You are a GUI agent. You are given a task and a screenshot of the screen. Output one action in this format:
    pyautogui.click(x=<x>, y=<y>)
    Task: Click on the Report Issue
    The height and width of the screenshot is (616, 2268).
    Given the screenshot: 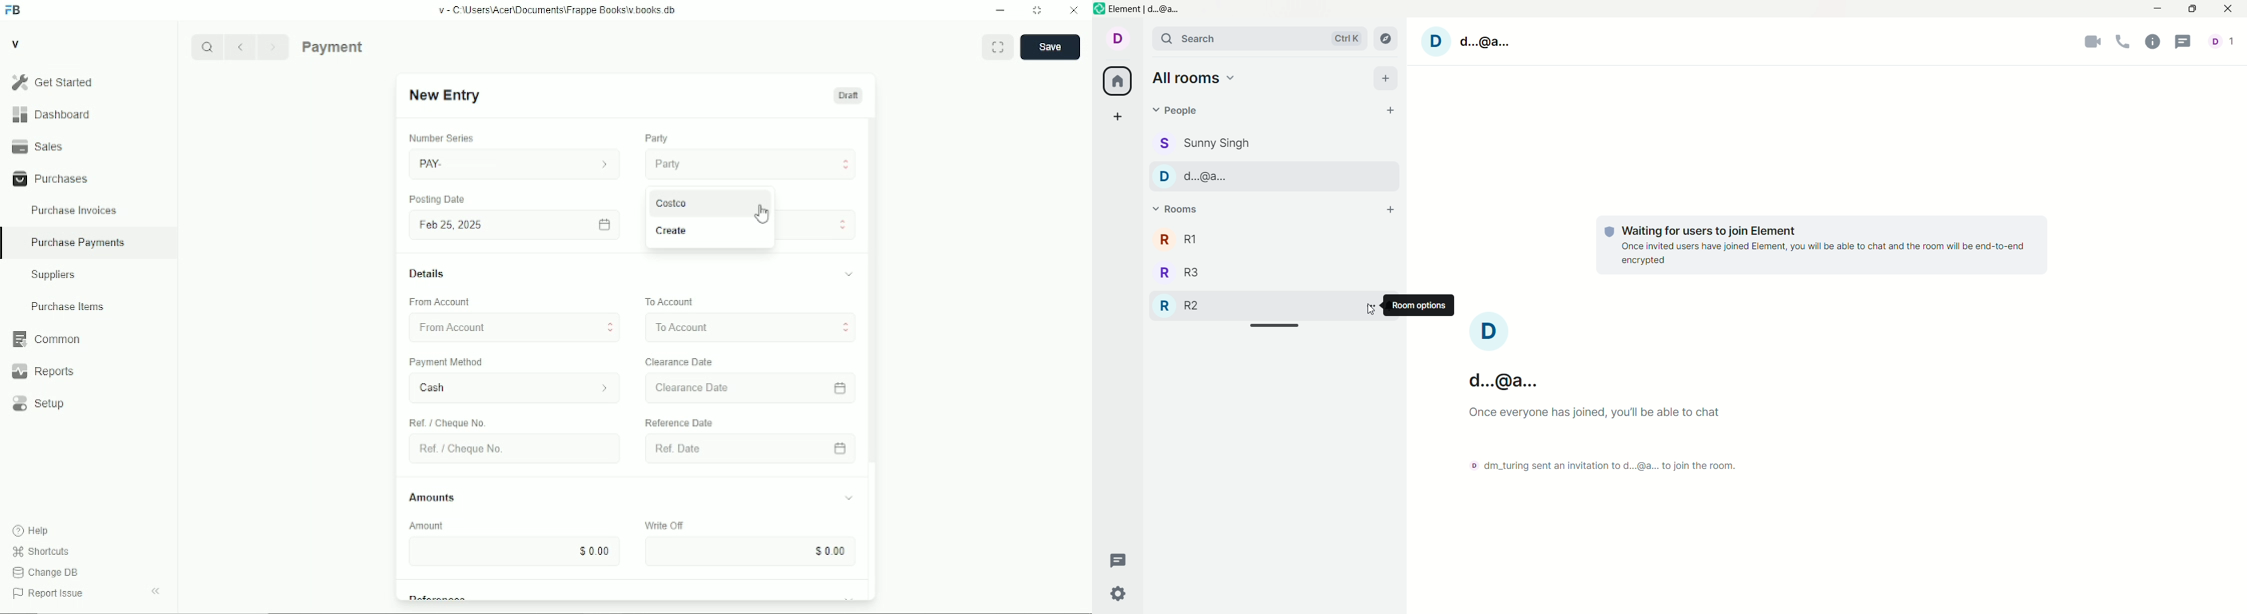 What is the action you would take?
    pyautogui.click(x=49, y=593)
    